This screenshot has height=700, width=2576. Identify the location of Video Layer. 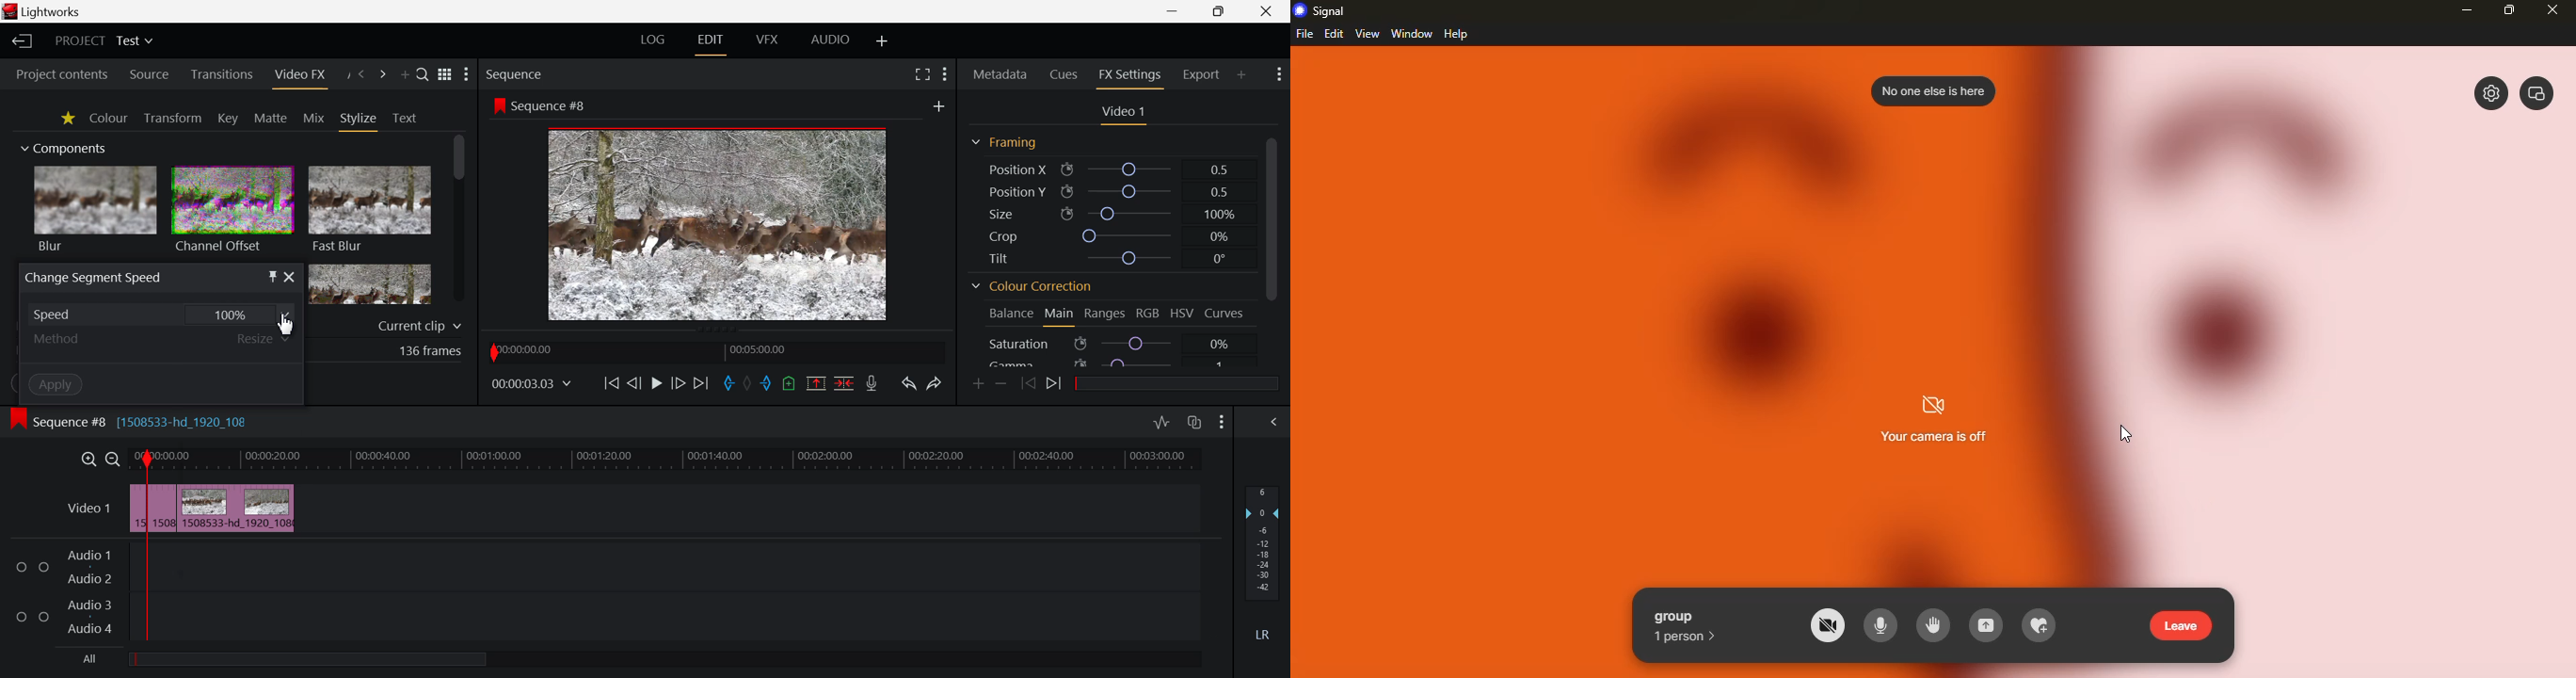
(88, 511).